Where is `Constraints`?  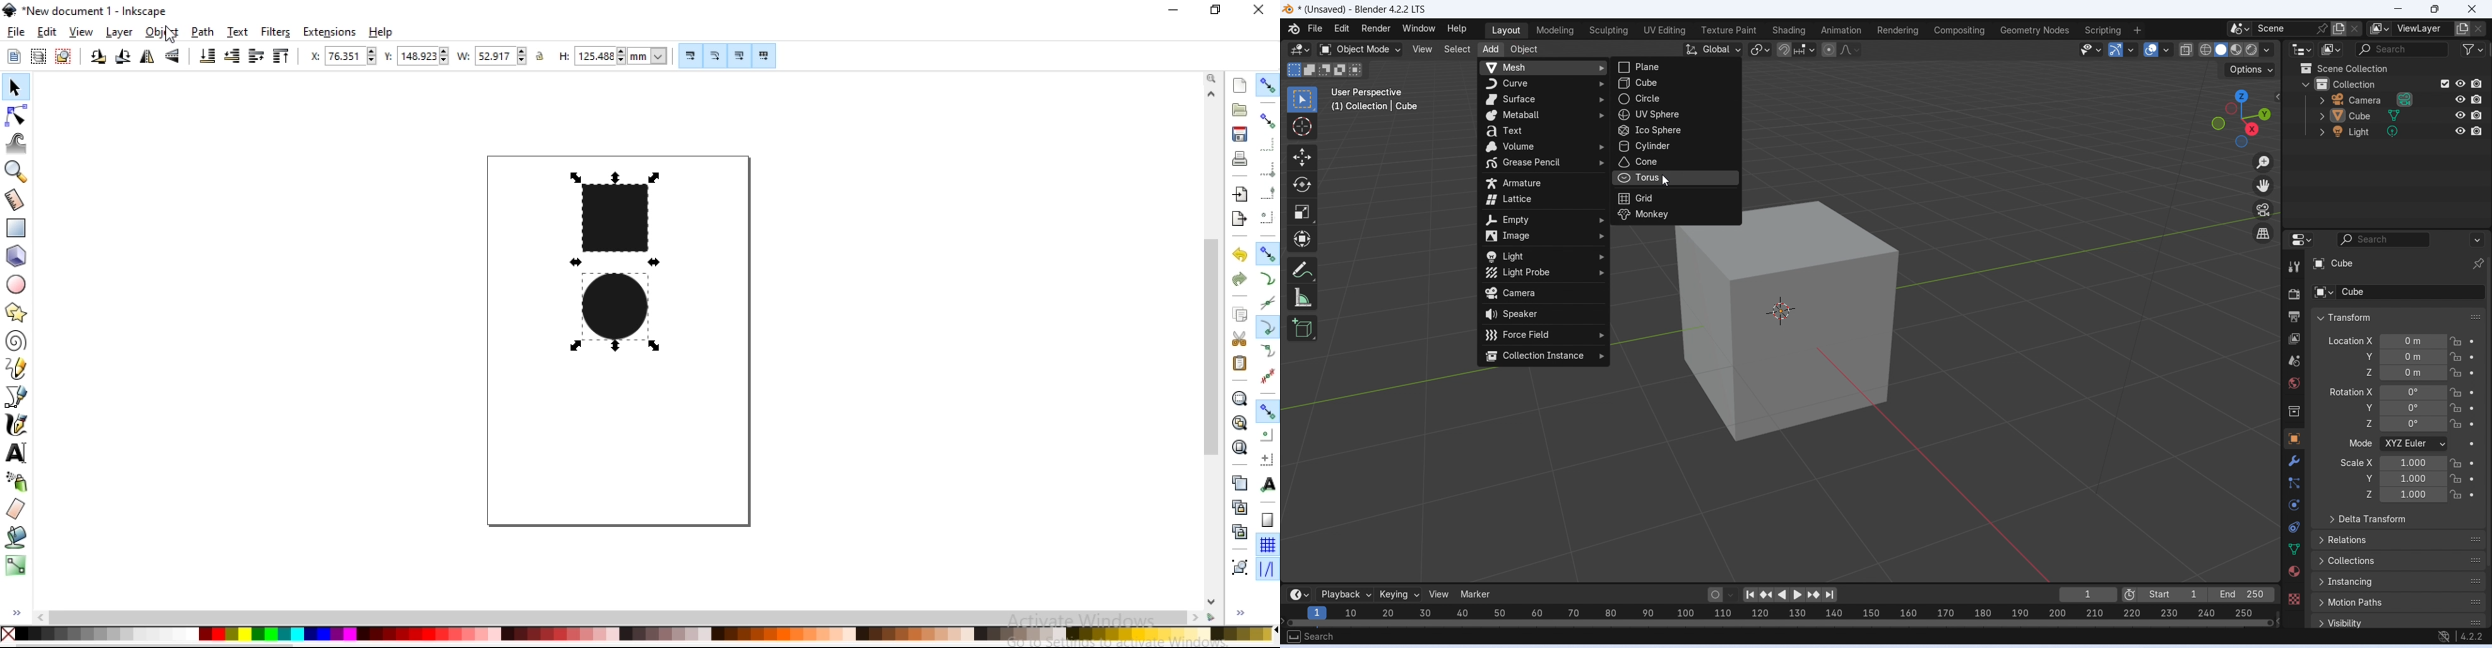
Constraints is located at coordinates (2294, 527).